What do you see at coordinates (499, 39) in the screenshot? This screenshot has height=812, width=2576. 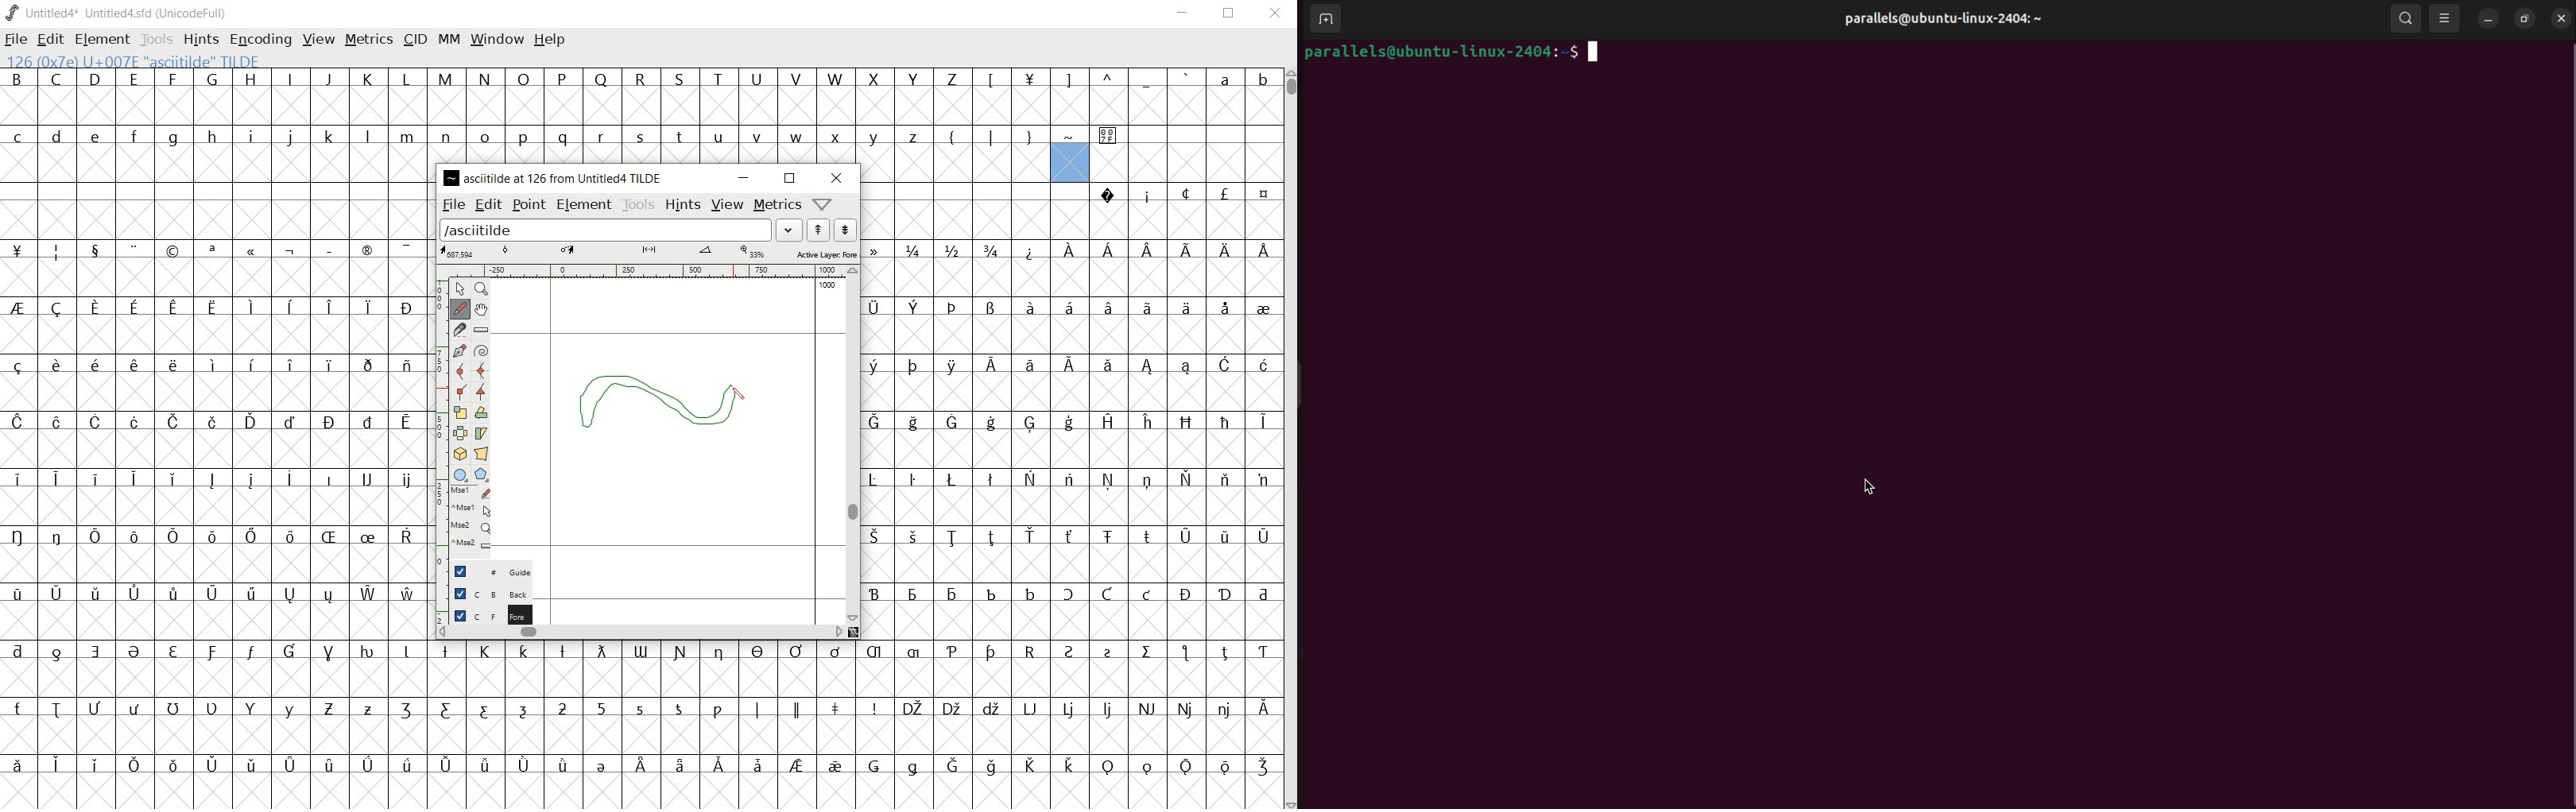 I see `WINDOW` at bounding box center [499, 39].